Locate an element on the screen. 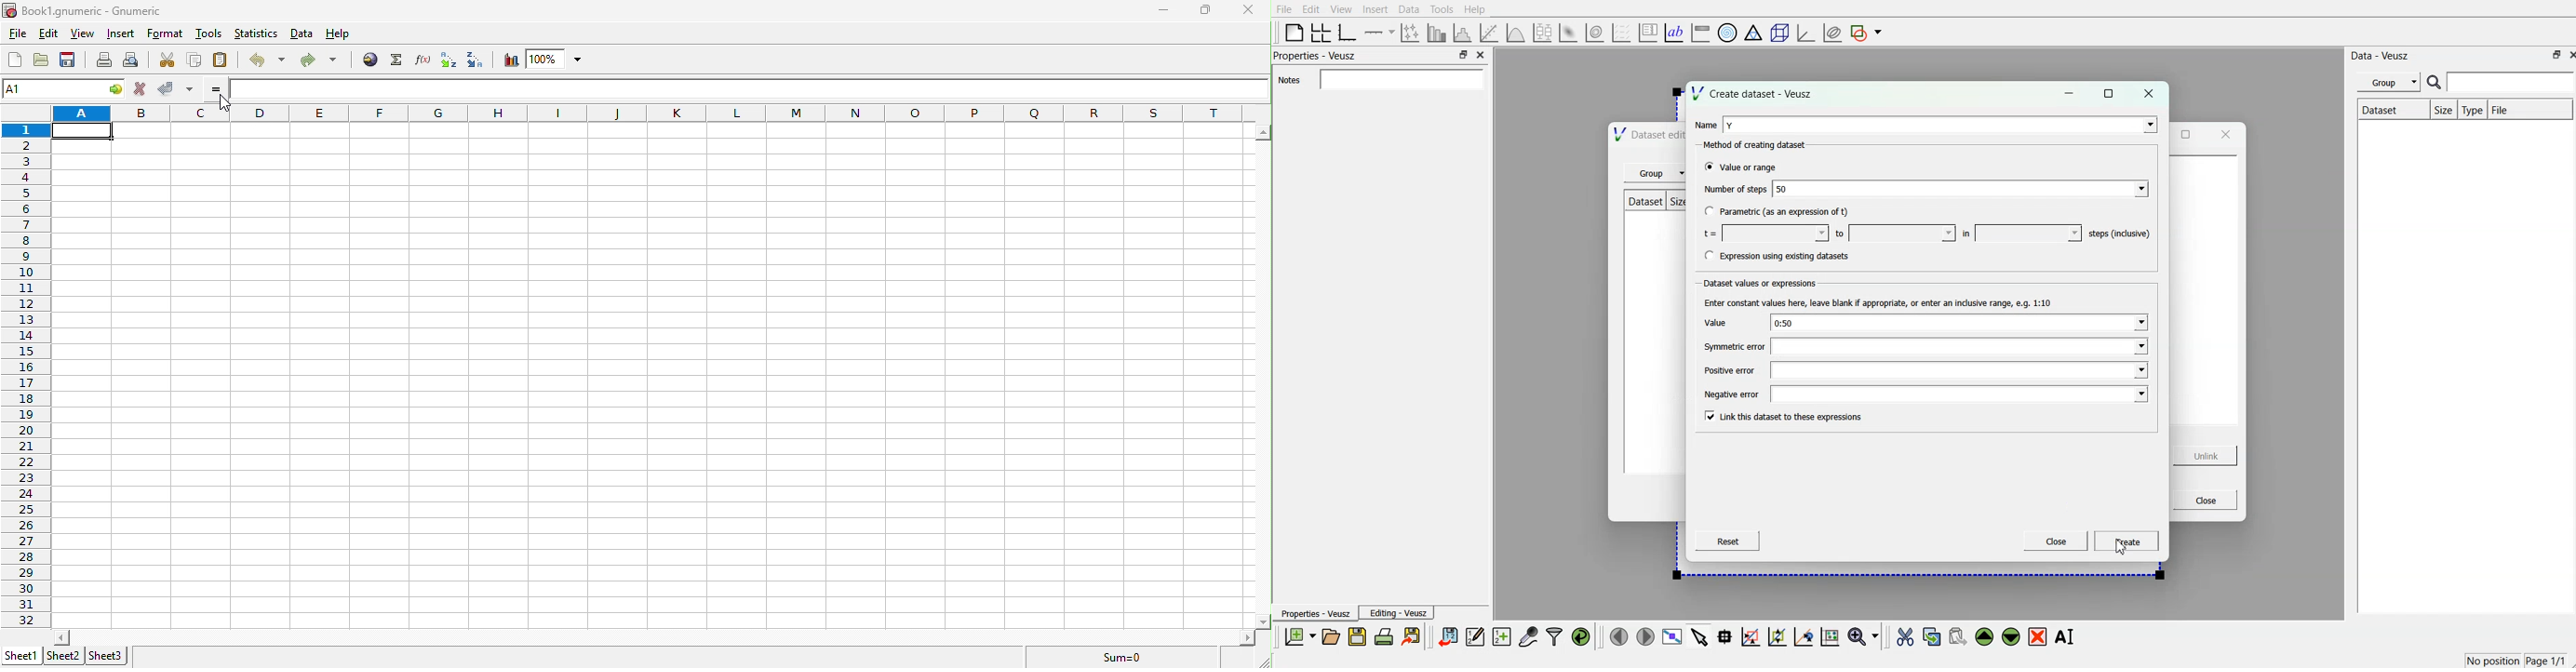 Image resolution: width=2576 pixels, height=672 pixels. Book1.gnumeric -Gnumeric is located at coordinates (84, 10).